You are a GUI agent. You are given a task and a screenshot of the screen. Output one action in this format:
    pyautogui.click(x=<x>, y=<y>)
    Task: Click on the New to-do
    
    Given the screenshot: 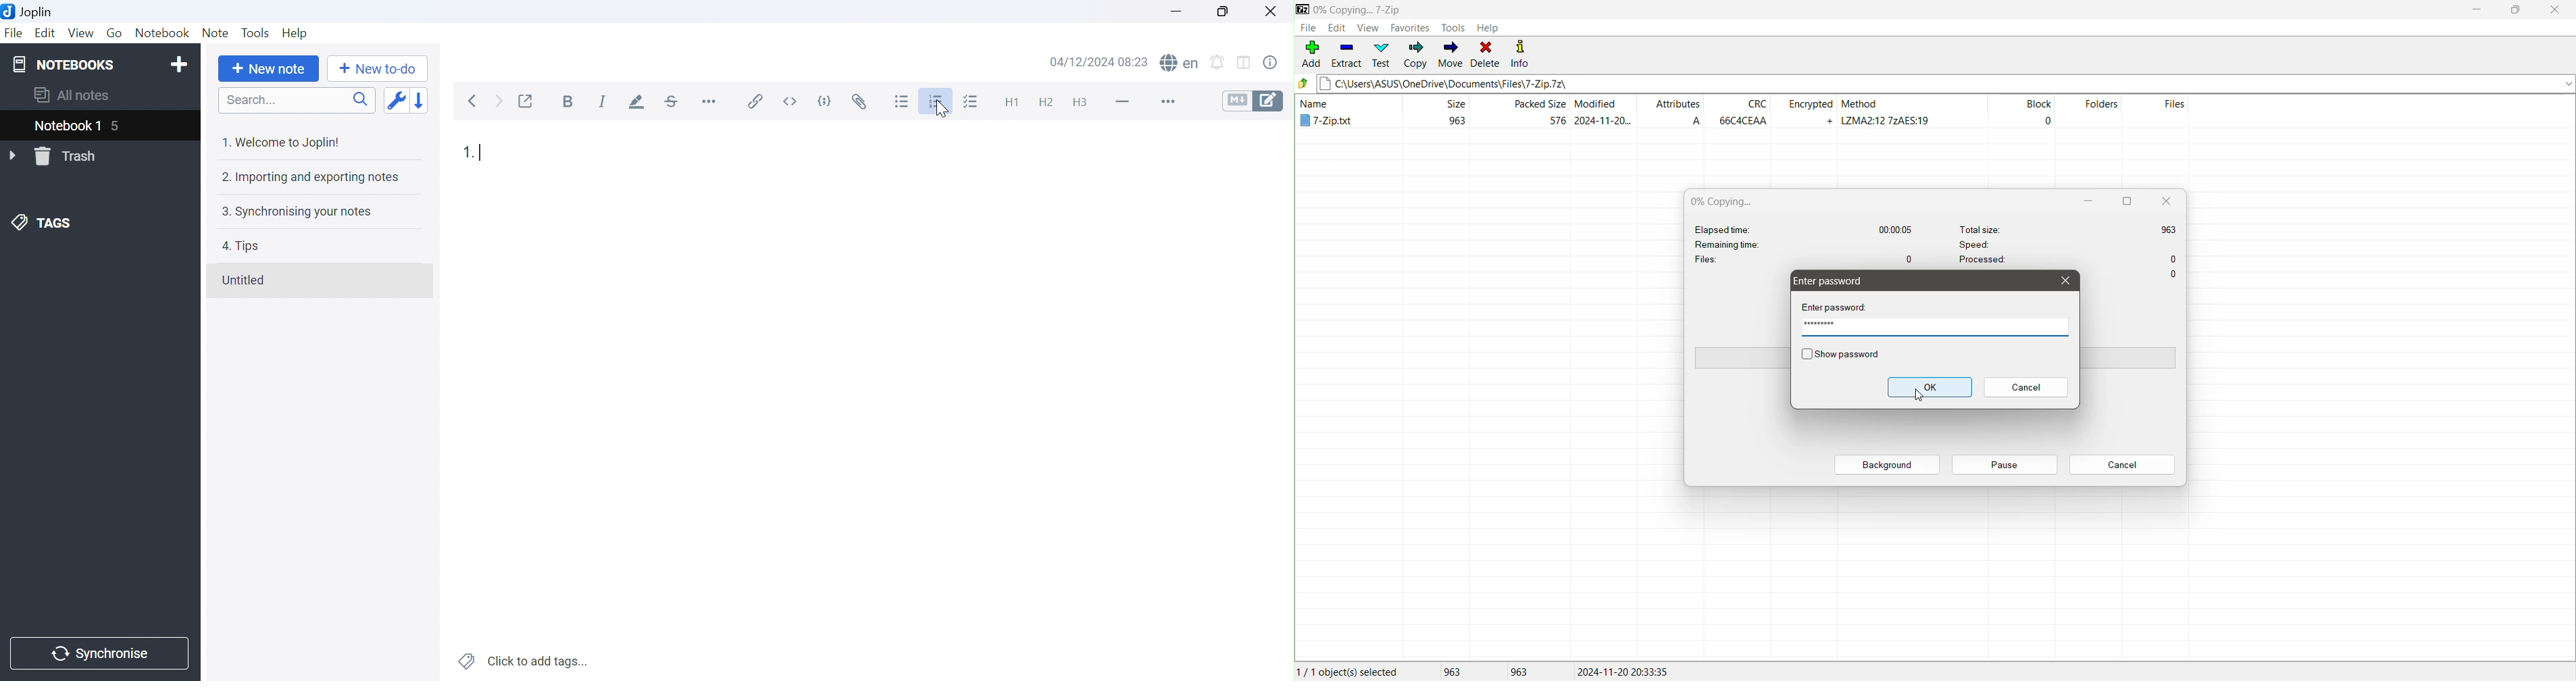 What is the action you would take?
    pyautogui.click(x=376, y=69)
    